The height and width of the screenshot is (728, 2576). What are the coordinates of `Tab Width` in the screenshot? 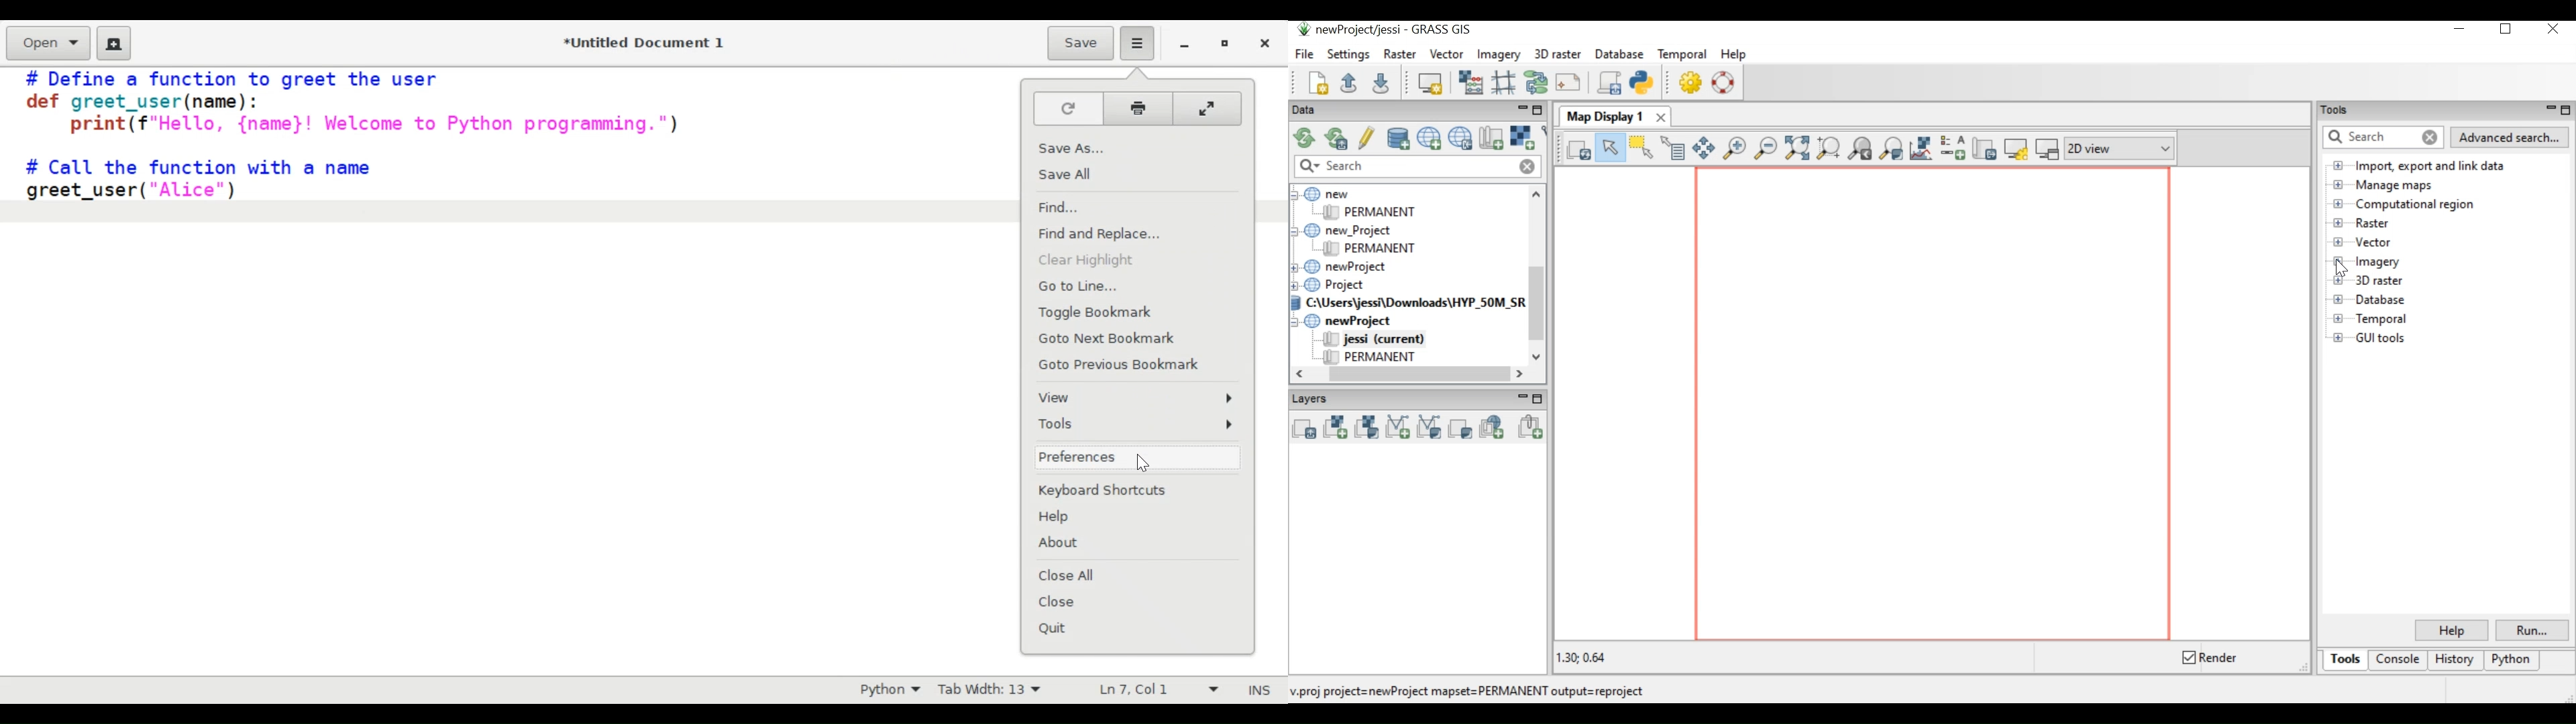 It's located at (987, 690).